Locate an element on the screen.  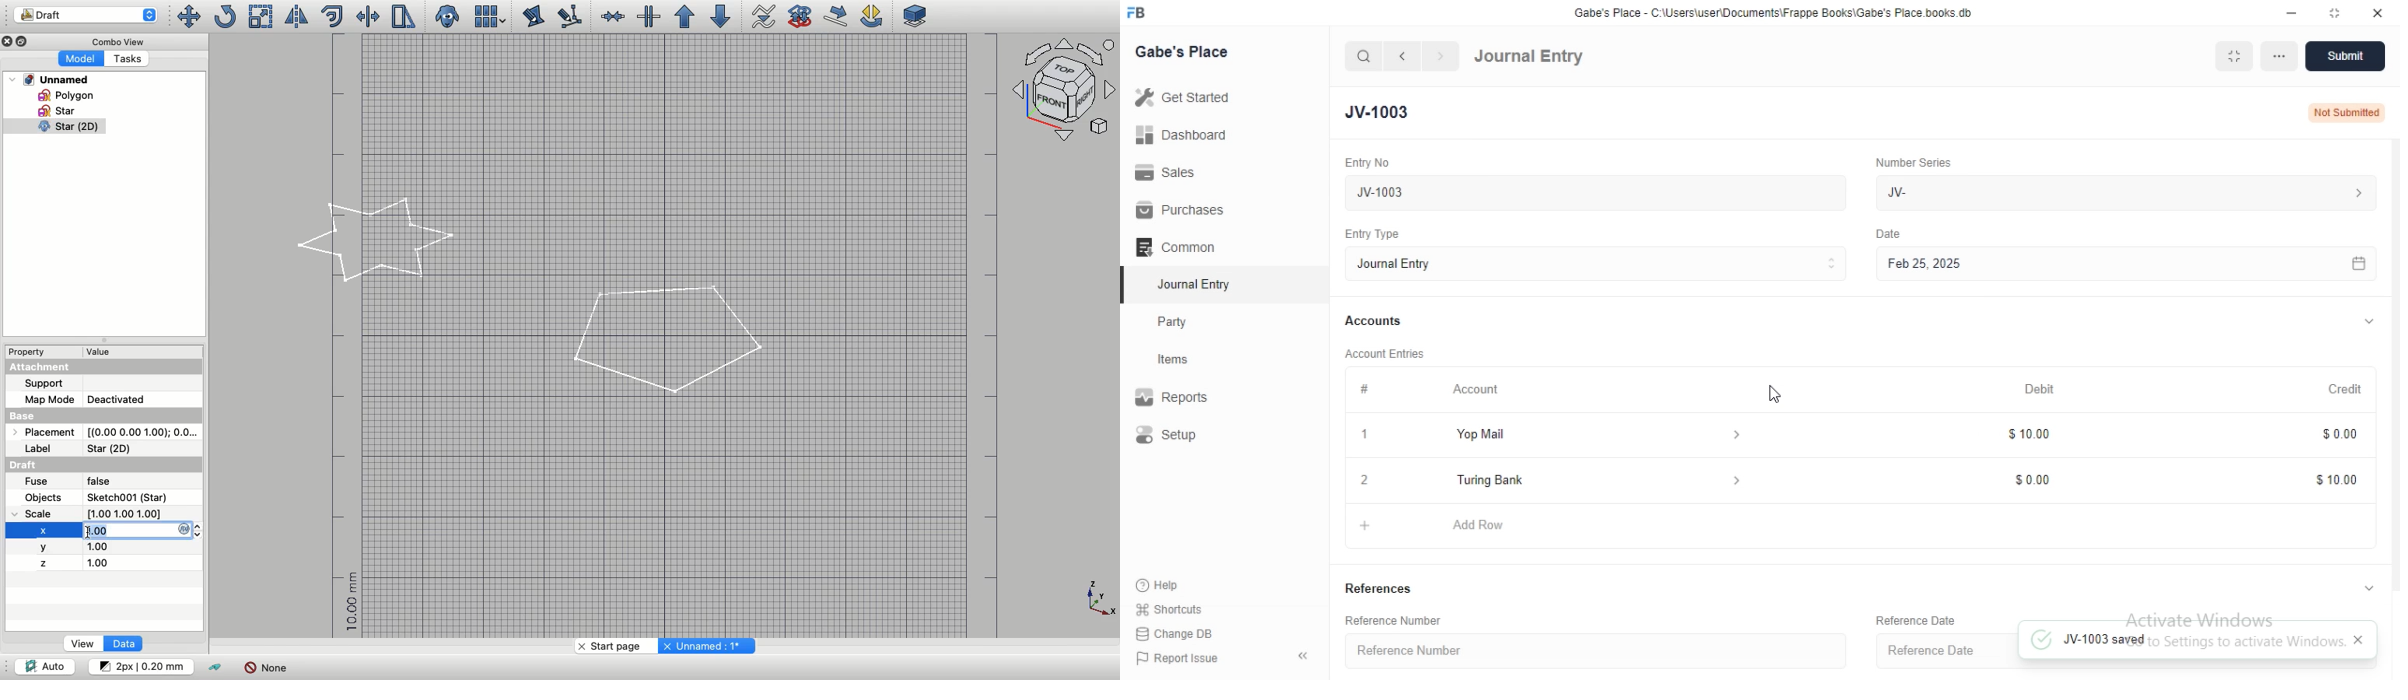
Feb 25, 2025 is located at coordinates (2123, 263).